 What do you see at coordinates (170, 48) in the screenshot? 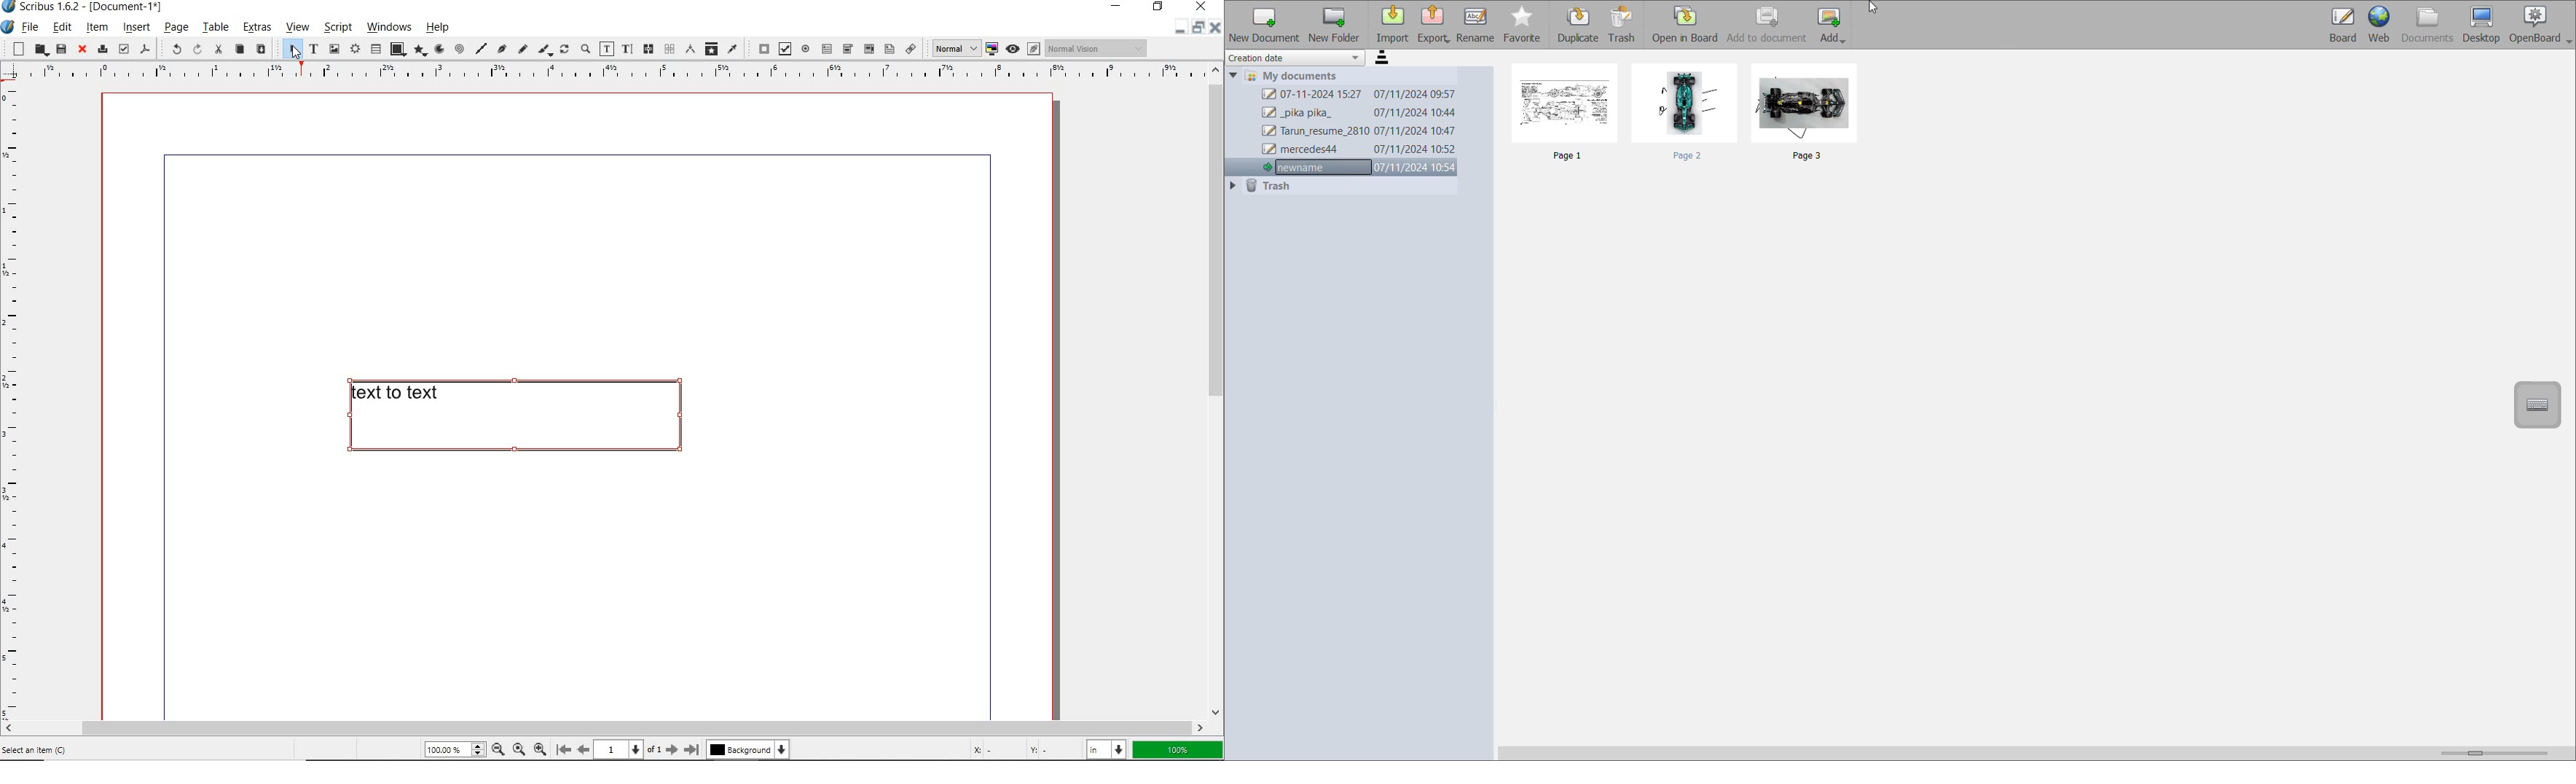
I see `undo` at bounding box center [170, 48].